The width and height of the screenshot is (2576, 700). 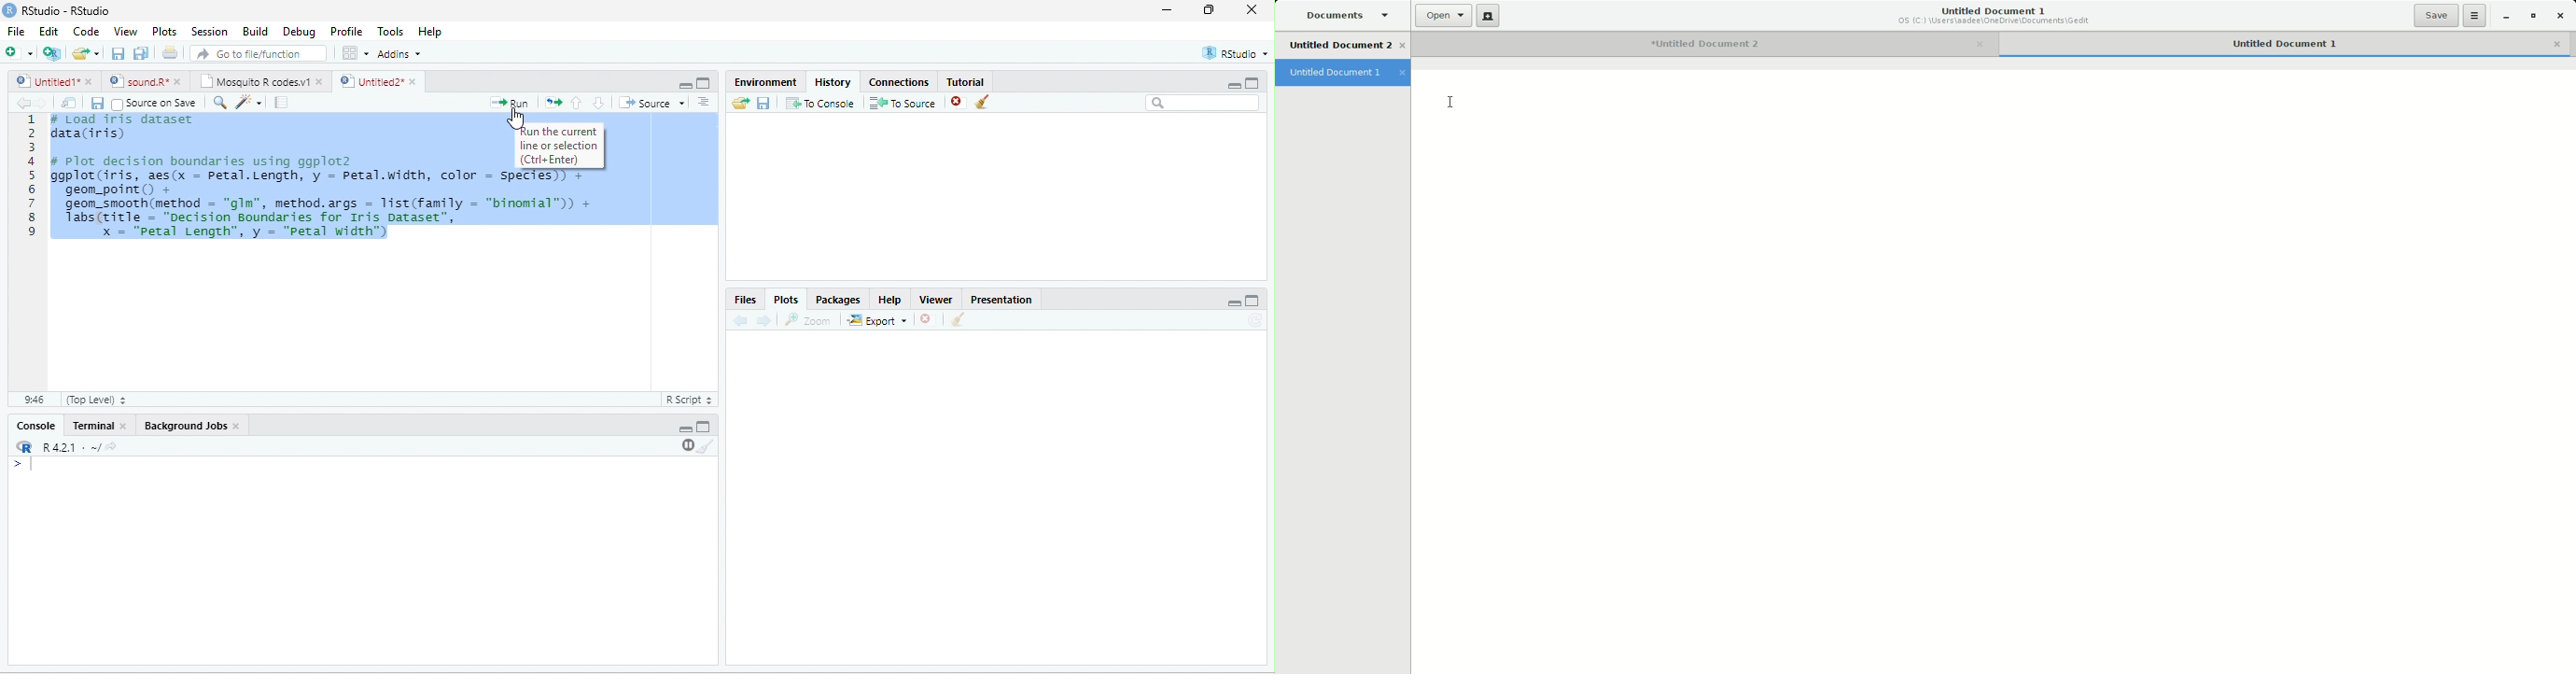 I want to click on back, so click(x=23, y=104).